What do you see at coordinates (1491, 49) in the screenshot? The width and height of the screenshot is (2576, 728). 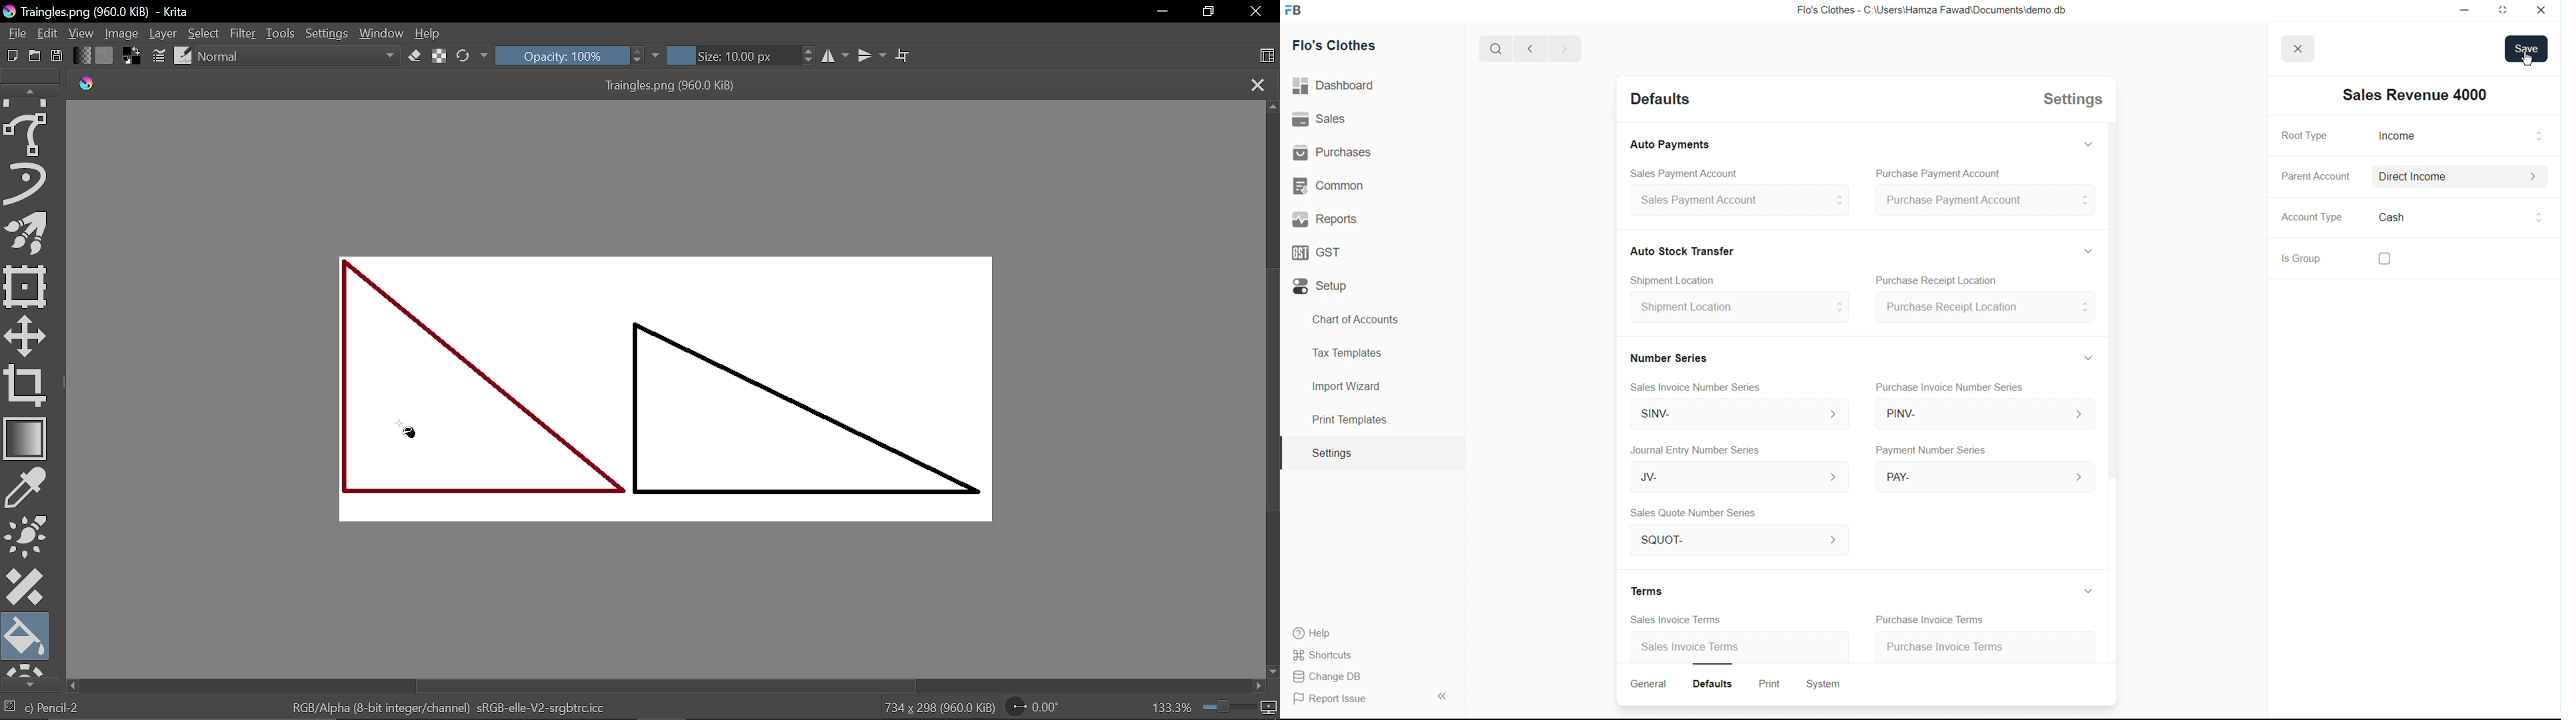 I see `Search` at bounding box center [1491, 49].